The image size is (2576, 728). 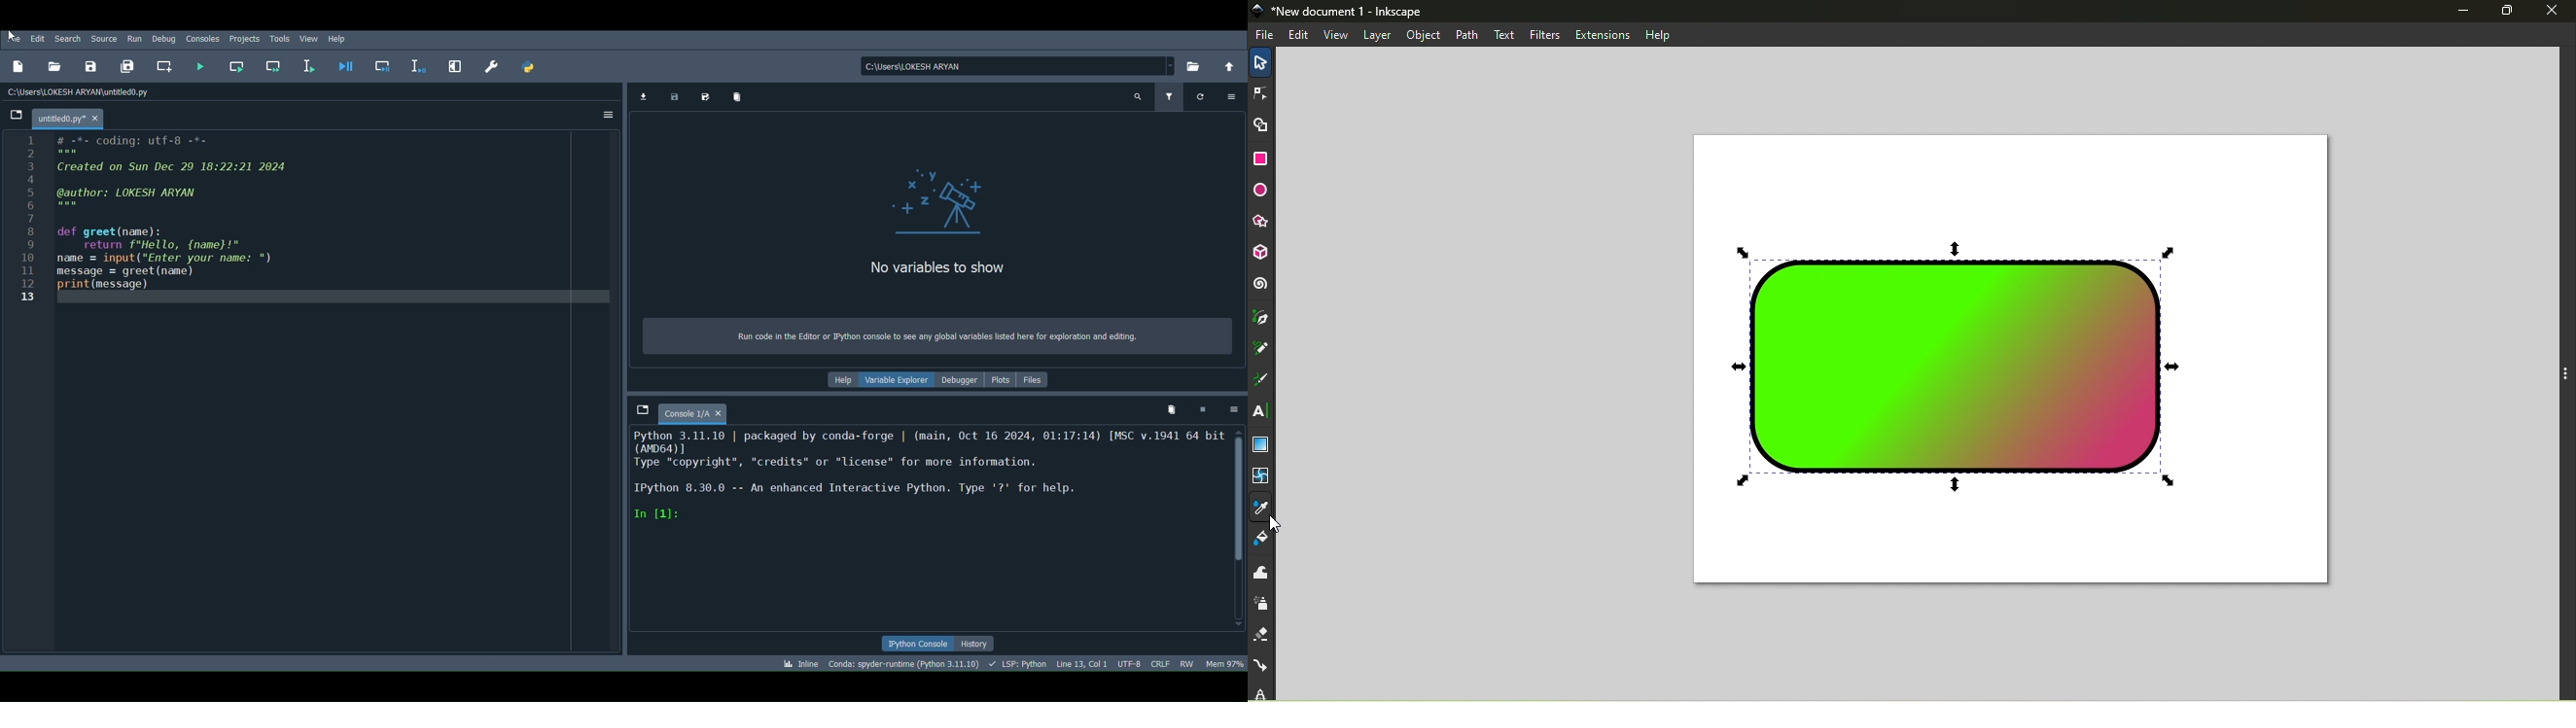 What do you see at coordinates (644, 97) in the screenshot?
I see `Import data` at bounding box center [644, 97].